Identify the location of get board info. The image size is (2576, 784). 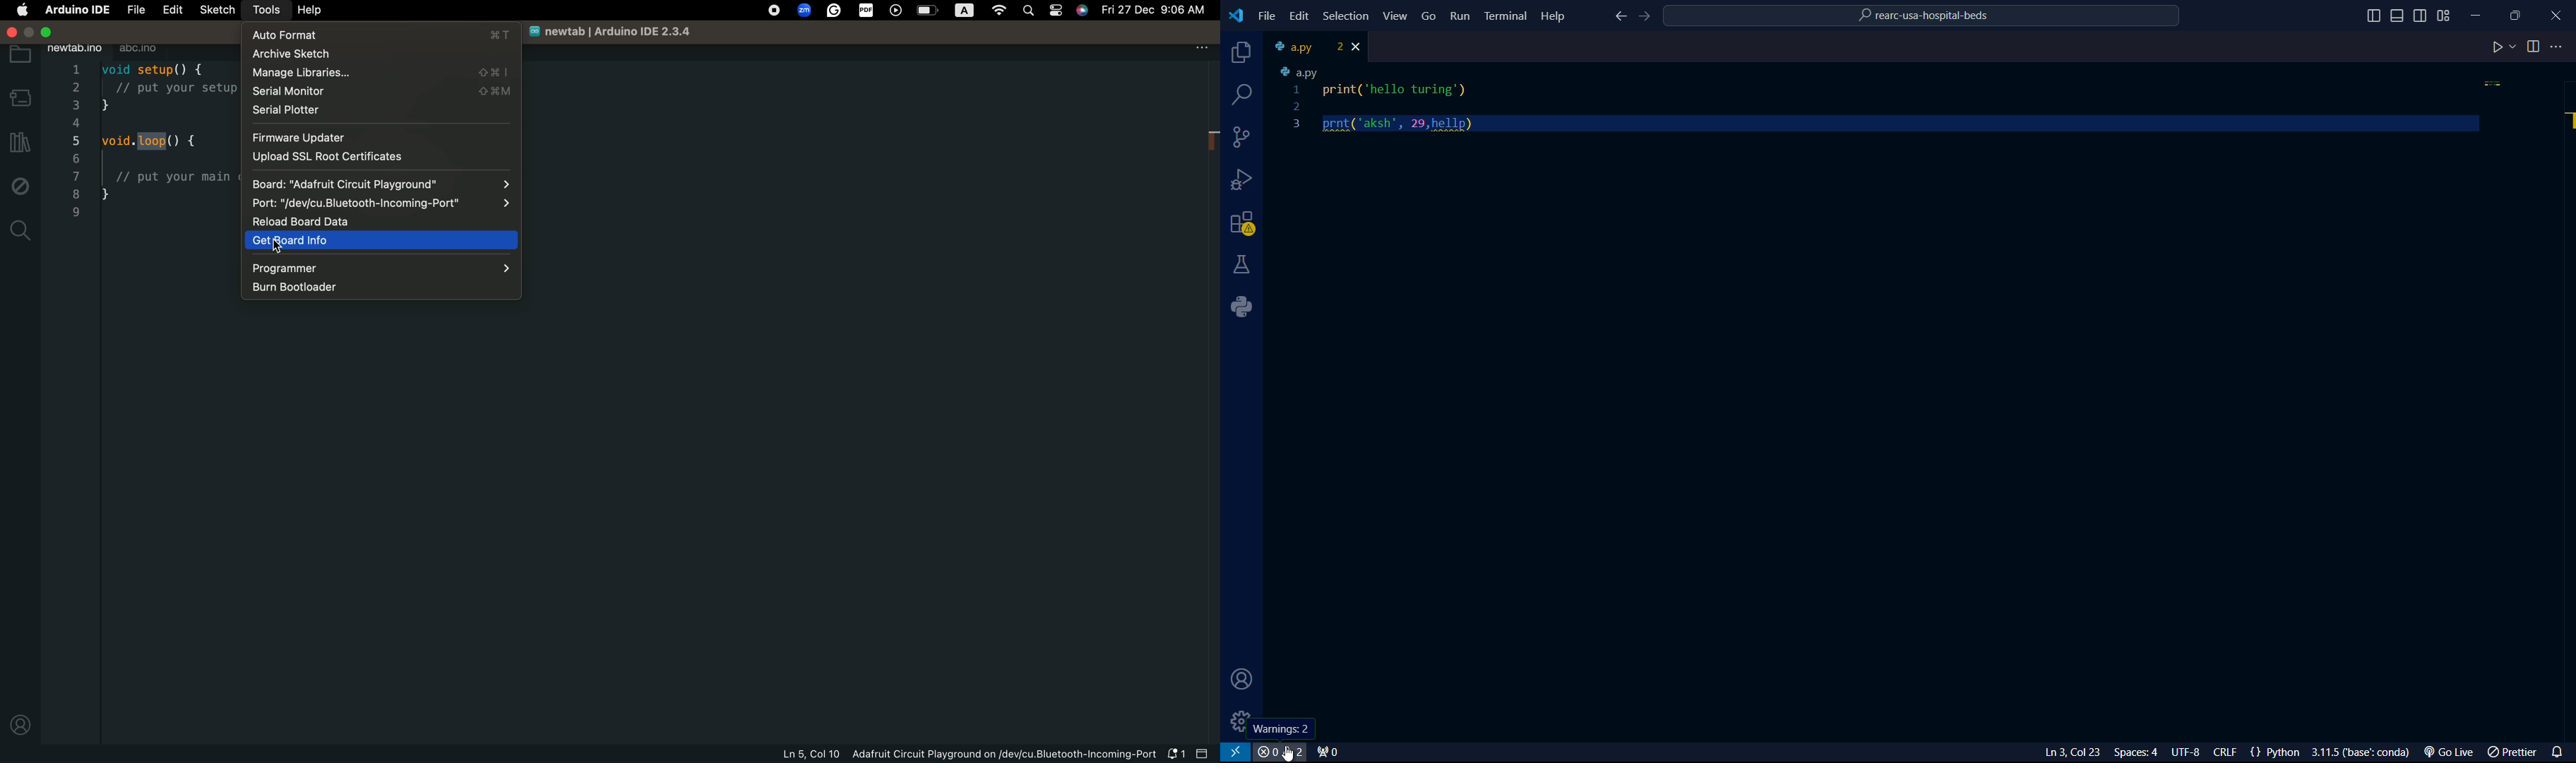
(382, 242).